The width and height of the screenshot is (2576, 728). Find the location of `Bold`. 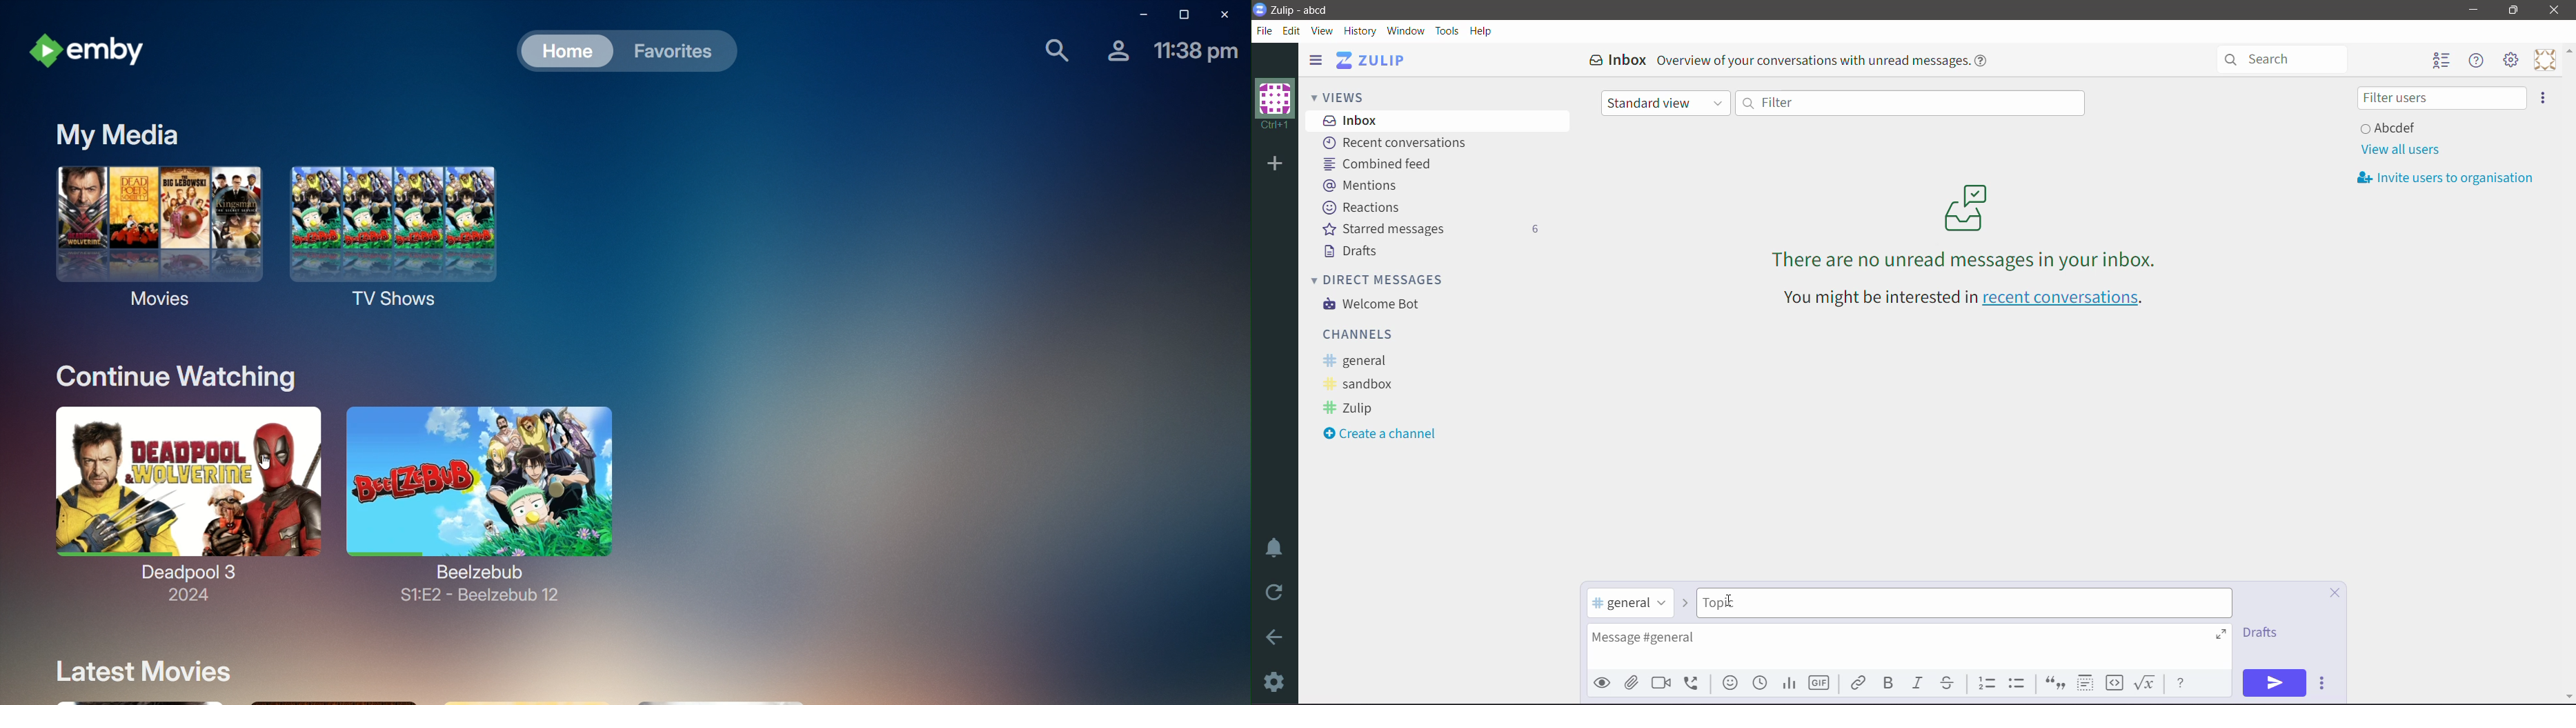

Bold is located at coordinates (1888, 683).